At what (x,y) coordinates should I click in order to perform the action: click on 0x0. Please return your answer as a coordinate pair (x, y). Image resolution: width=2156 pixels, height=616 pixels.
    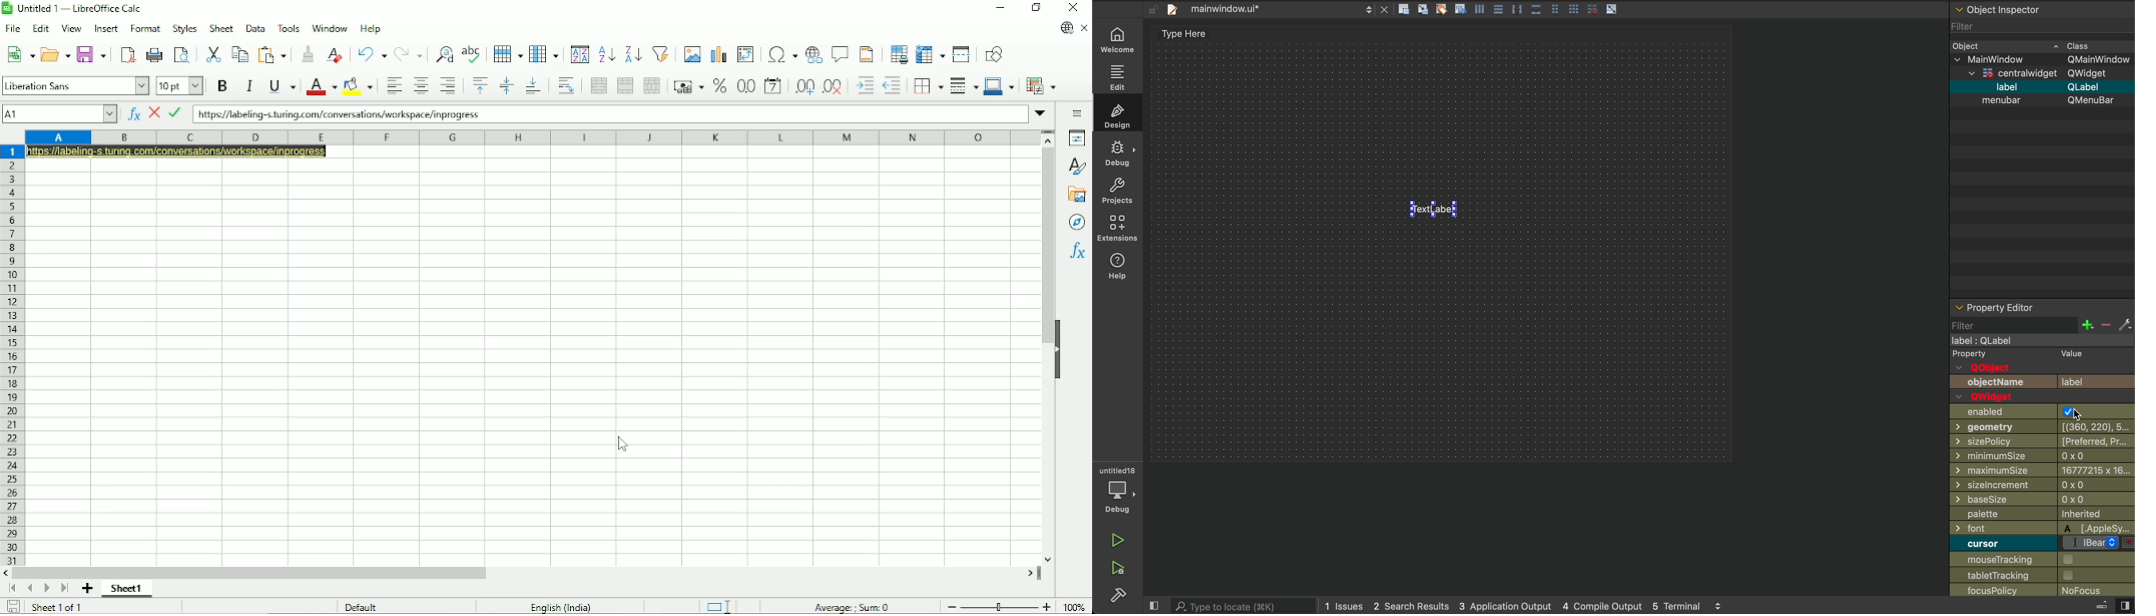
    Looking at the image, I should click on (2089, 499).